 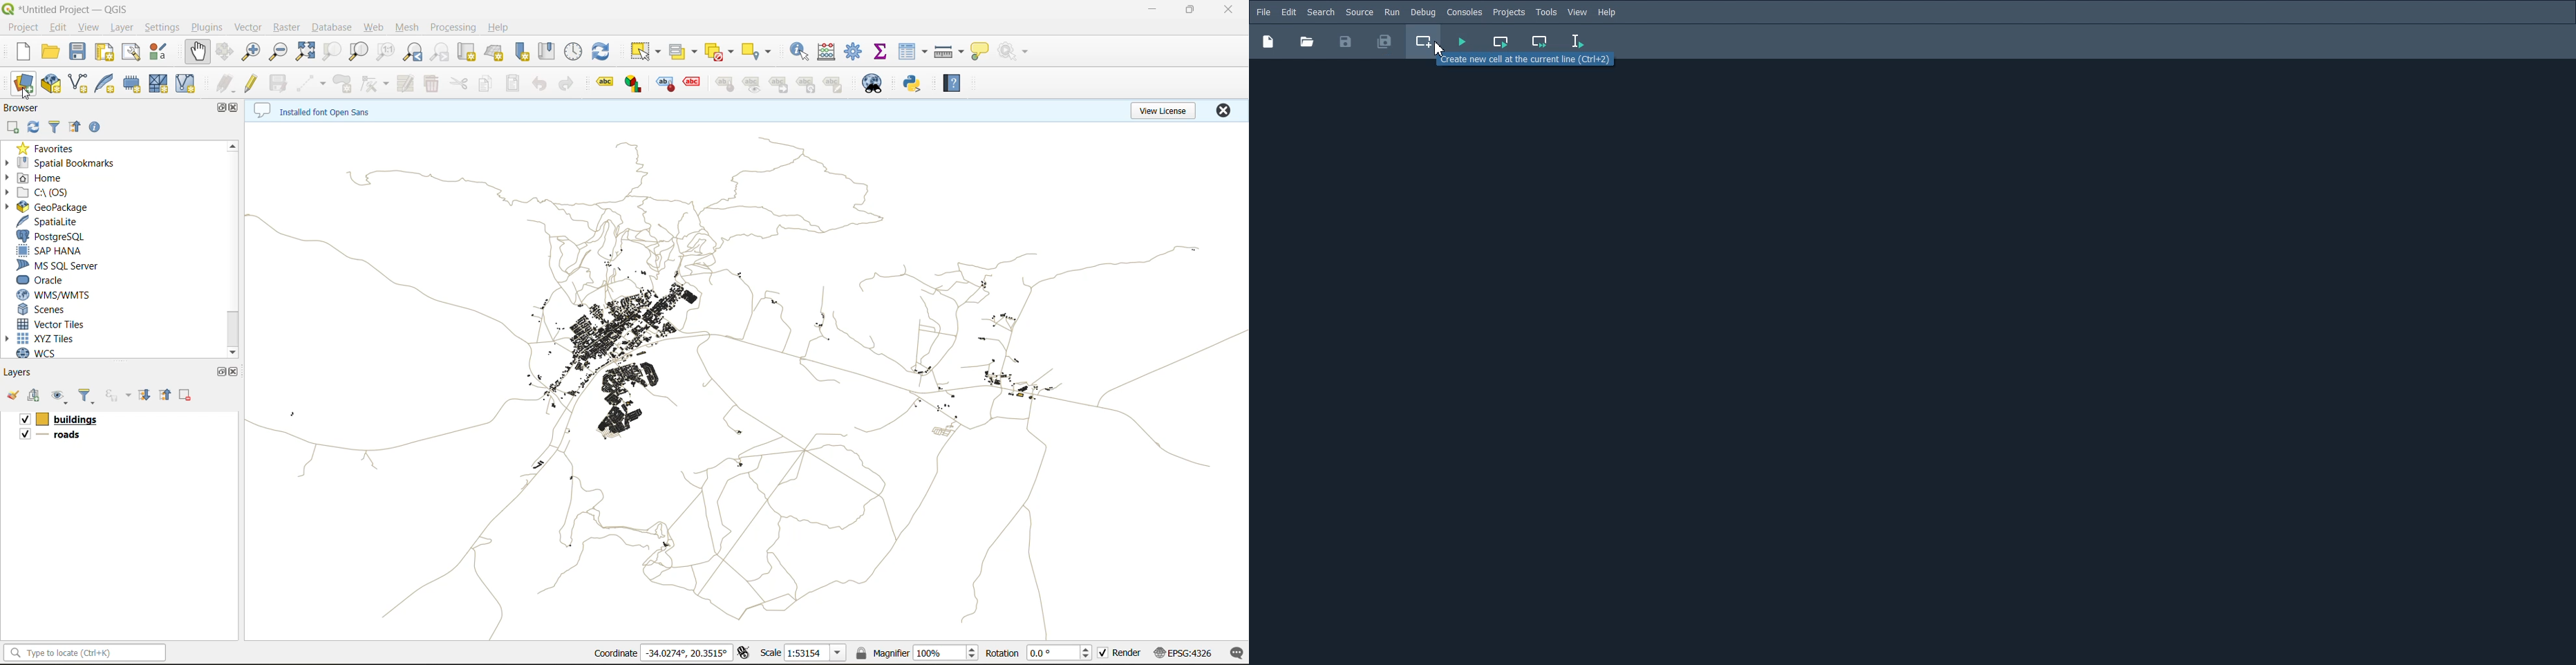 What do you see at coordinates (54, 223) in the screenshot?
I see `spatialite` at bounding box center [54, 223].